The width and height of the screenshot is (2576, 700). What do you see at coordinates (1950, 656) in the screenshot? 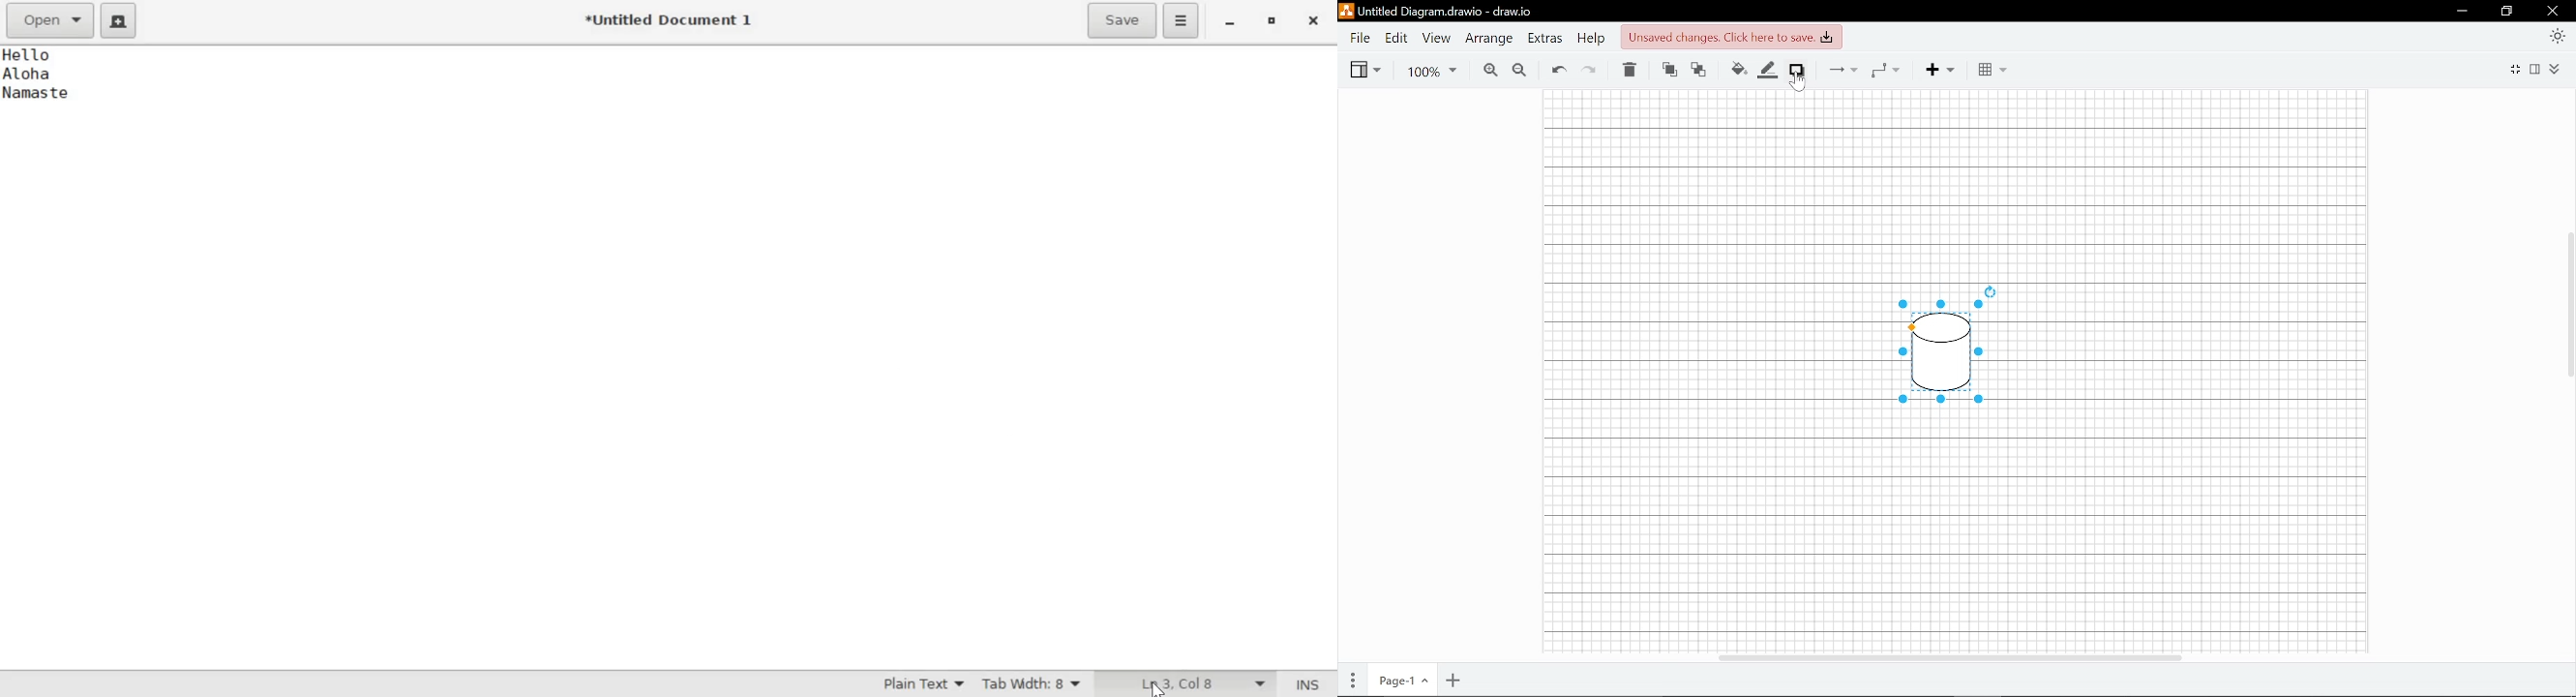
I see `Horizontal scrollbar` at bounding box center [1950, 656].